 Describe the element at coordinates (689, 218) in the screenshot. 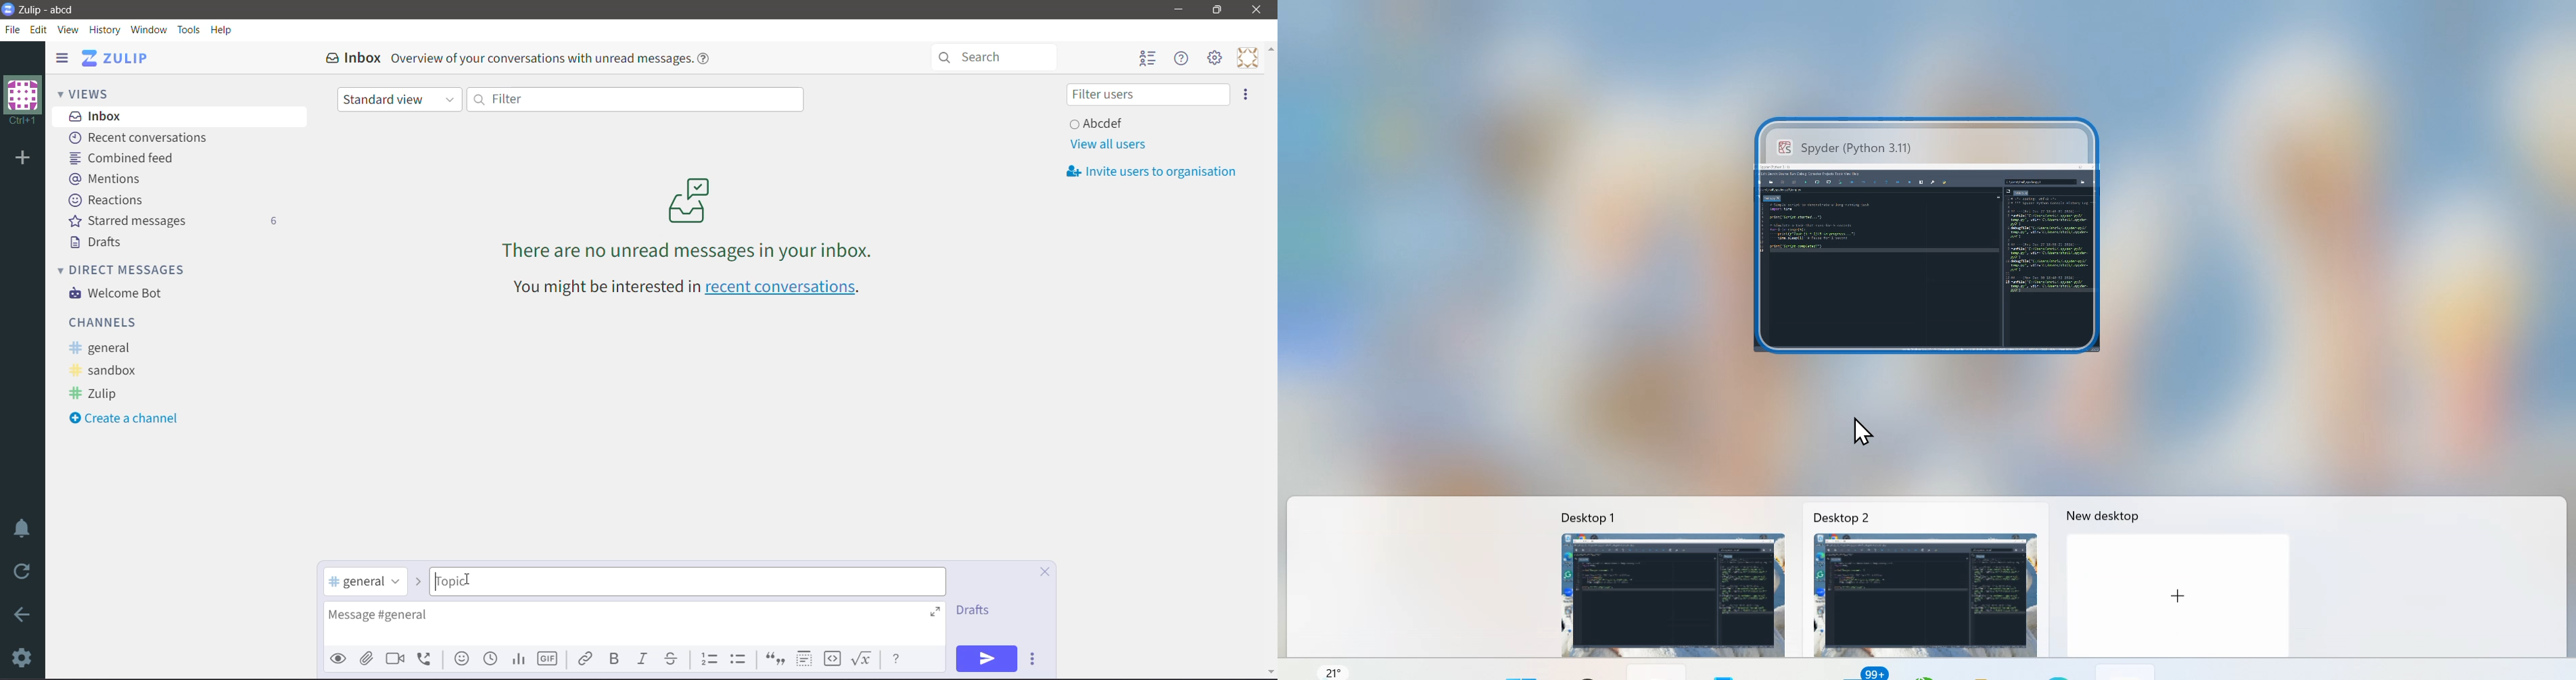

I see `There are no unread messages in your inbox` at that location.